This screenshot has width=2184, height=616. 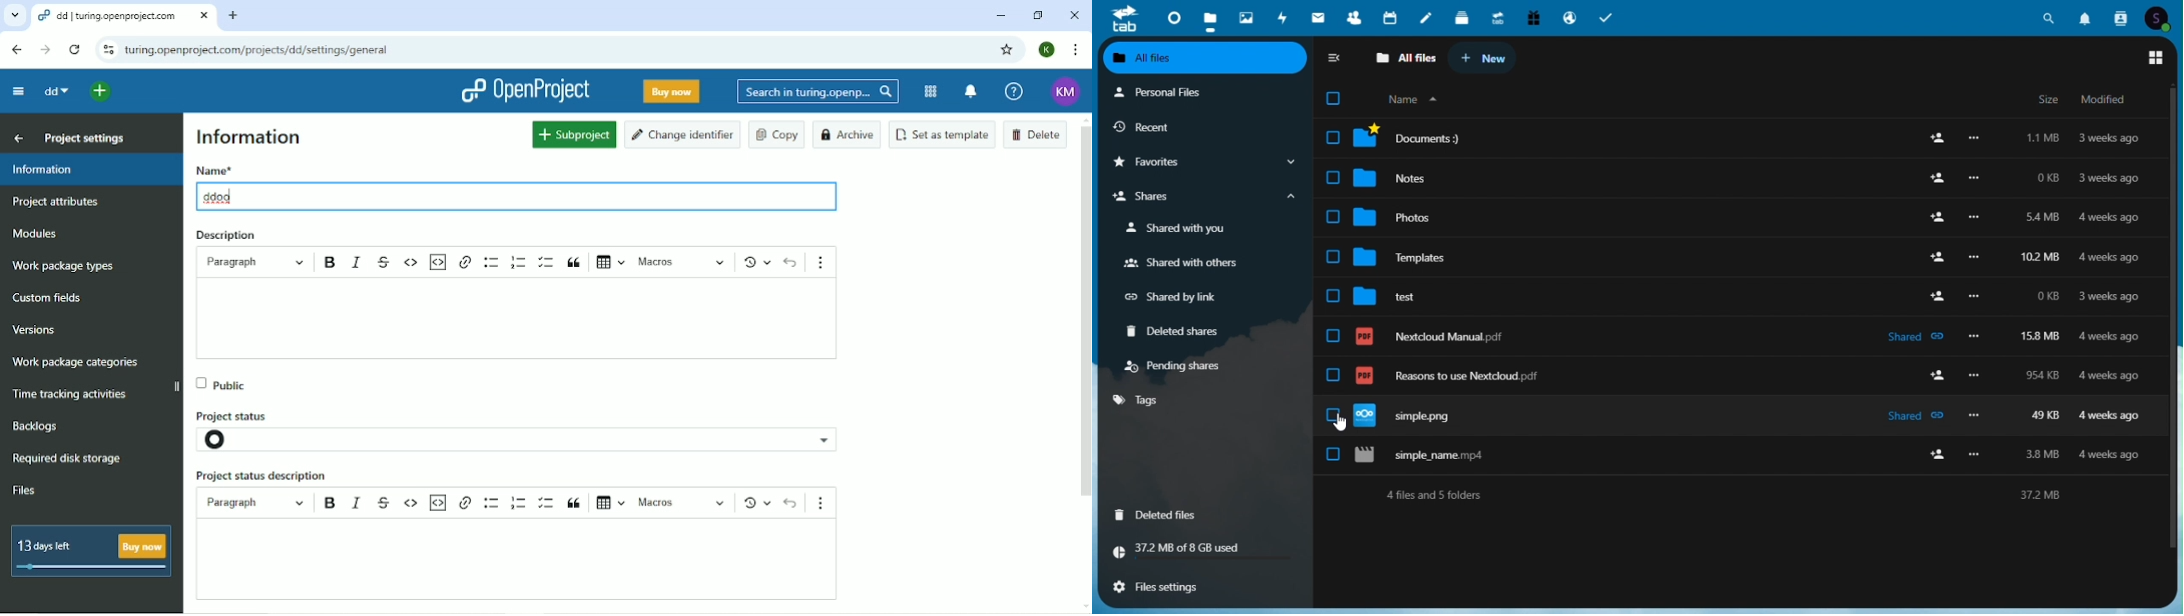 I want to click on Buy now, so click(x=672, y=92).